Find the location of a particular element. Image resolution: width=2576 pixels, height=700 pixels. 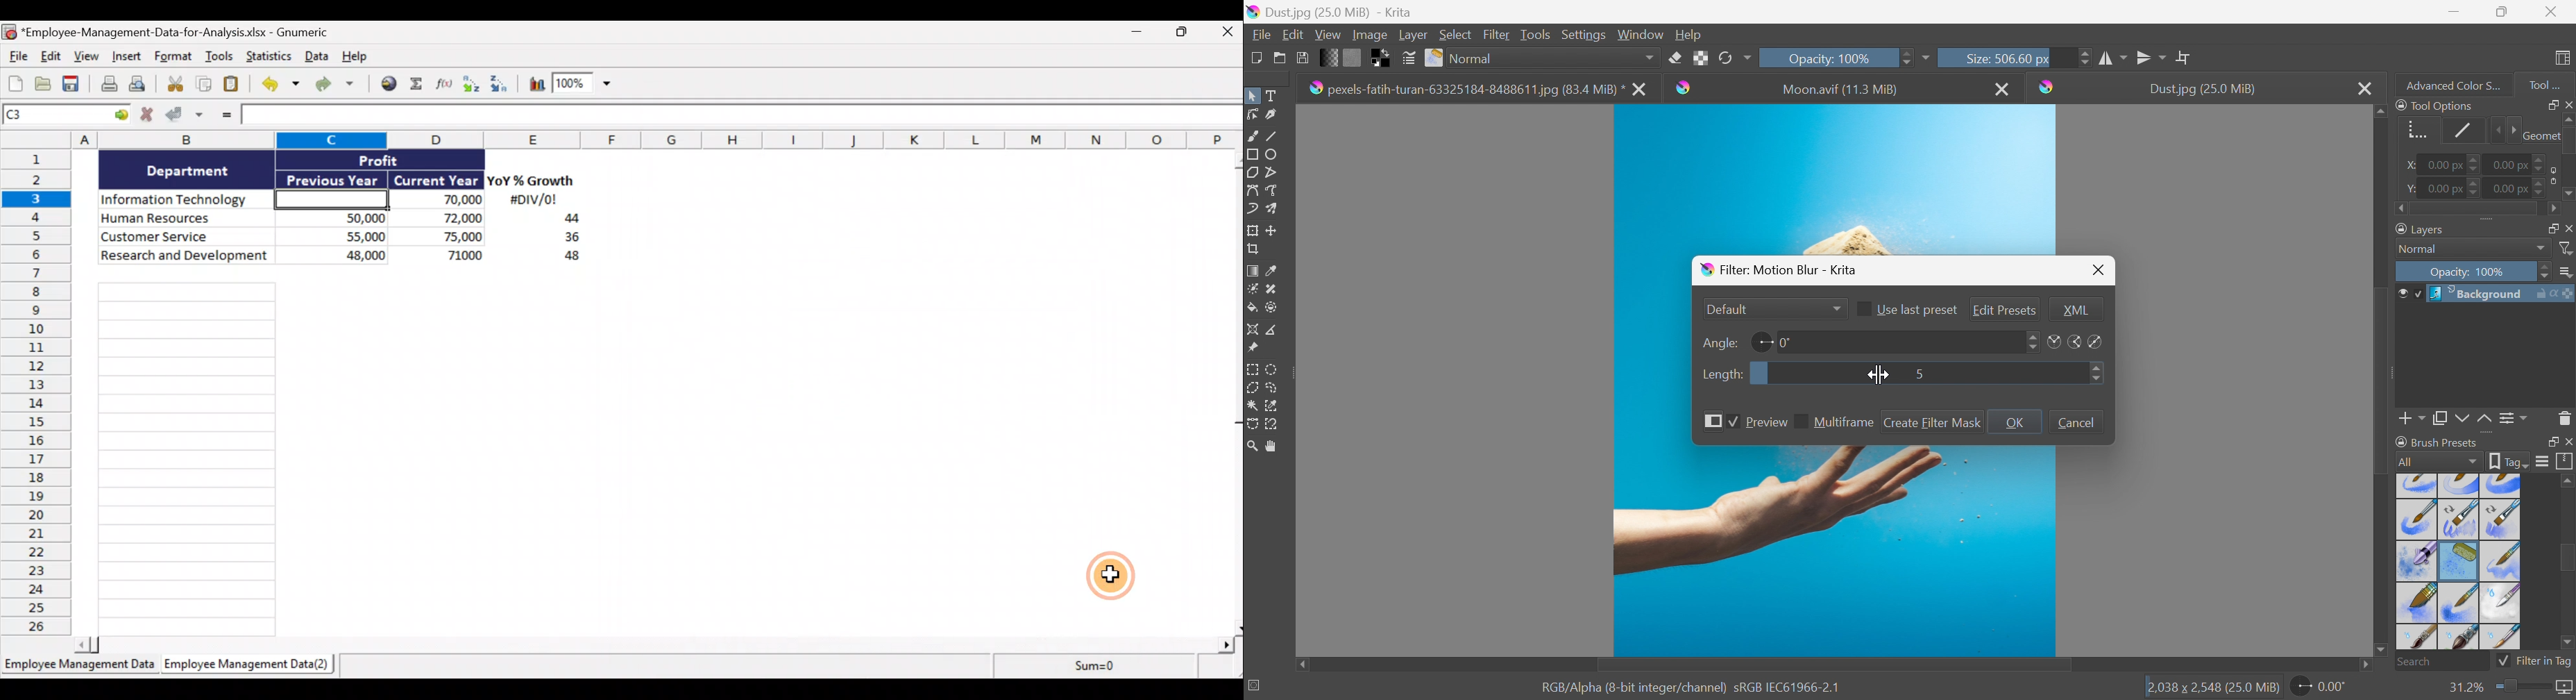

selection tool is located at coordinates (1276, 404).